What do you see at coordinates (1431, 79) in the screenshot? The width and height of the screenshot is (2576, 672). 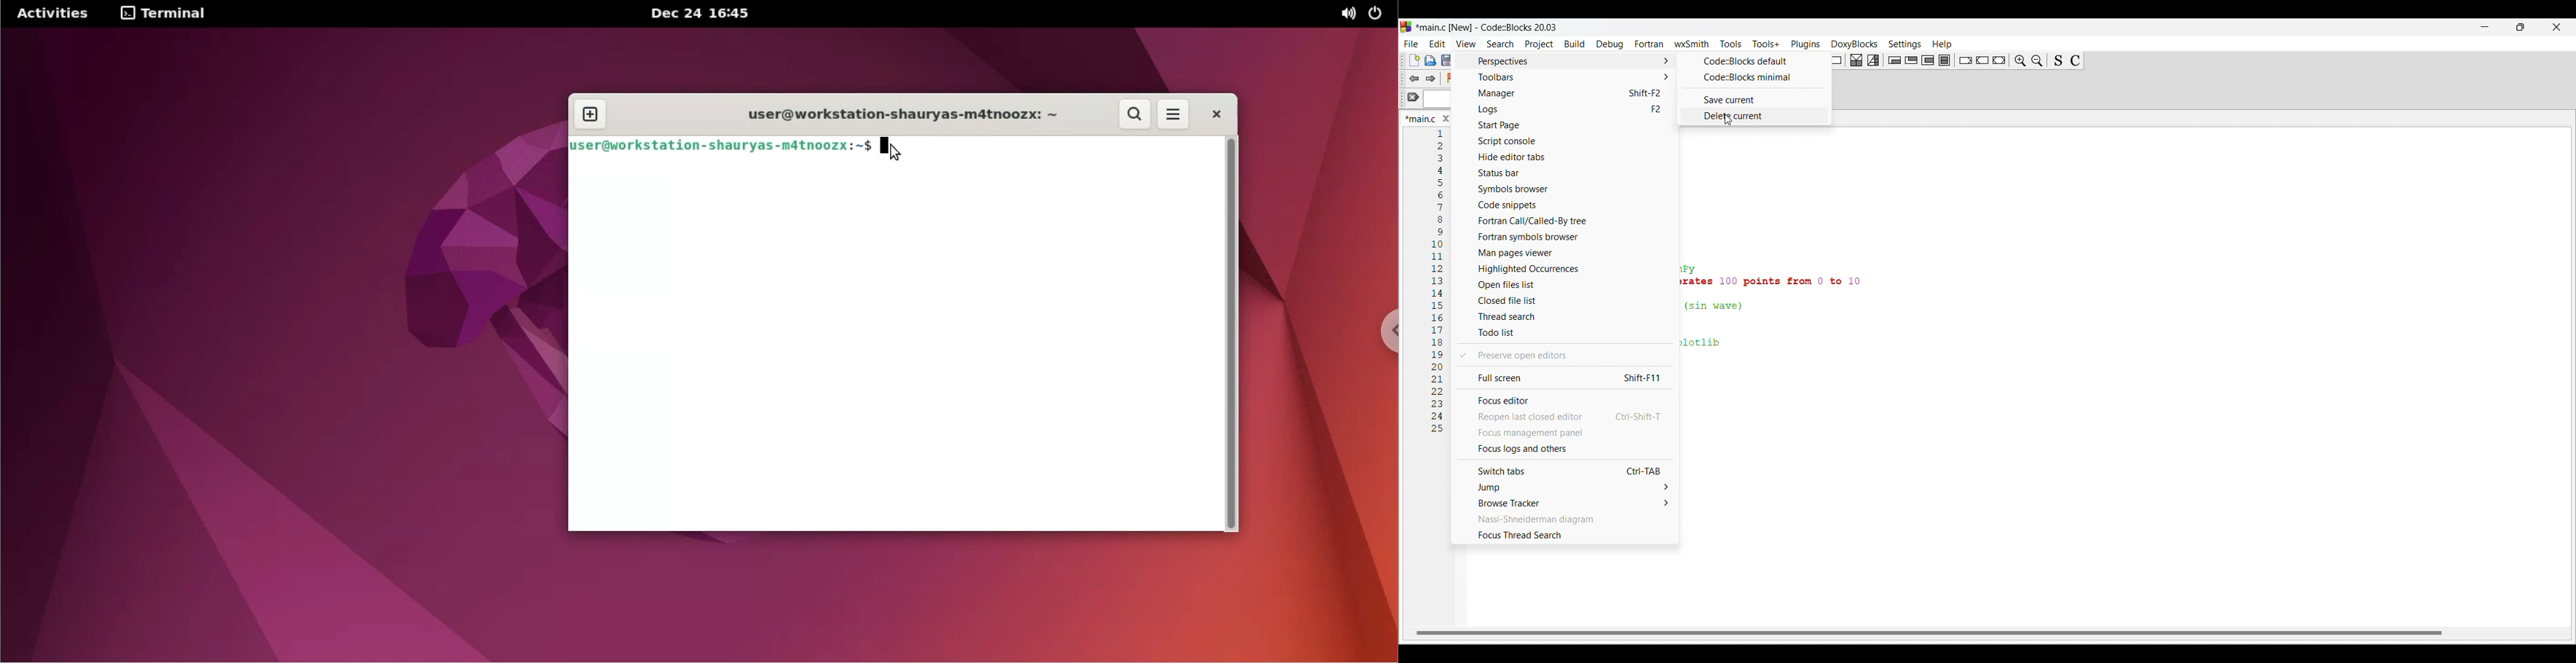 I see `Jump forward` at bounding box center [1431, 79].